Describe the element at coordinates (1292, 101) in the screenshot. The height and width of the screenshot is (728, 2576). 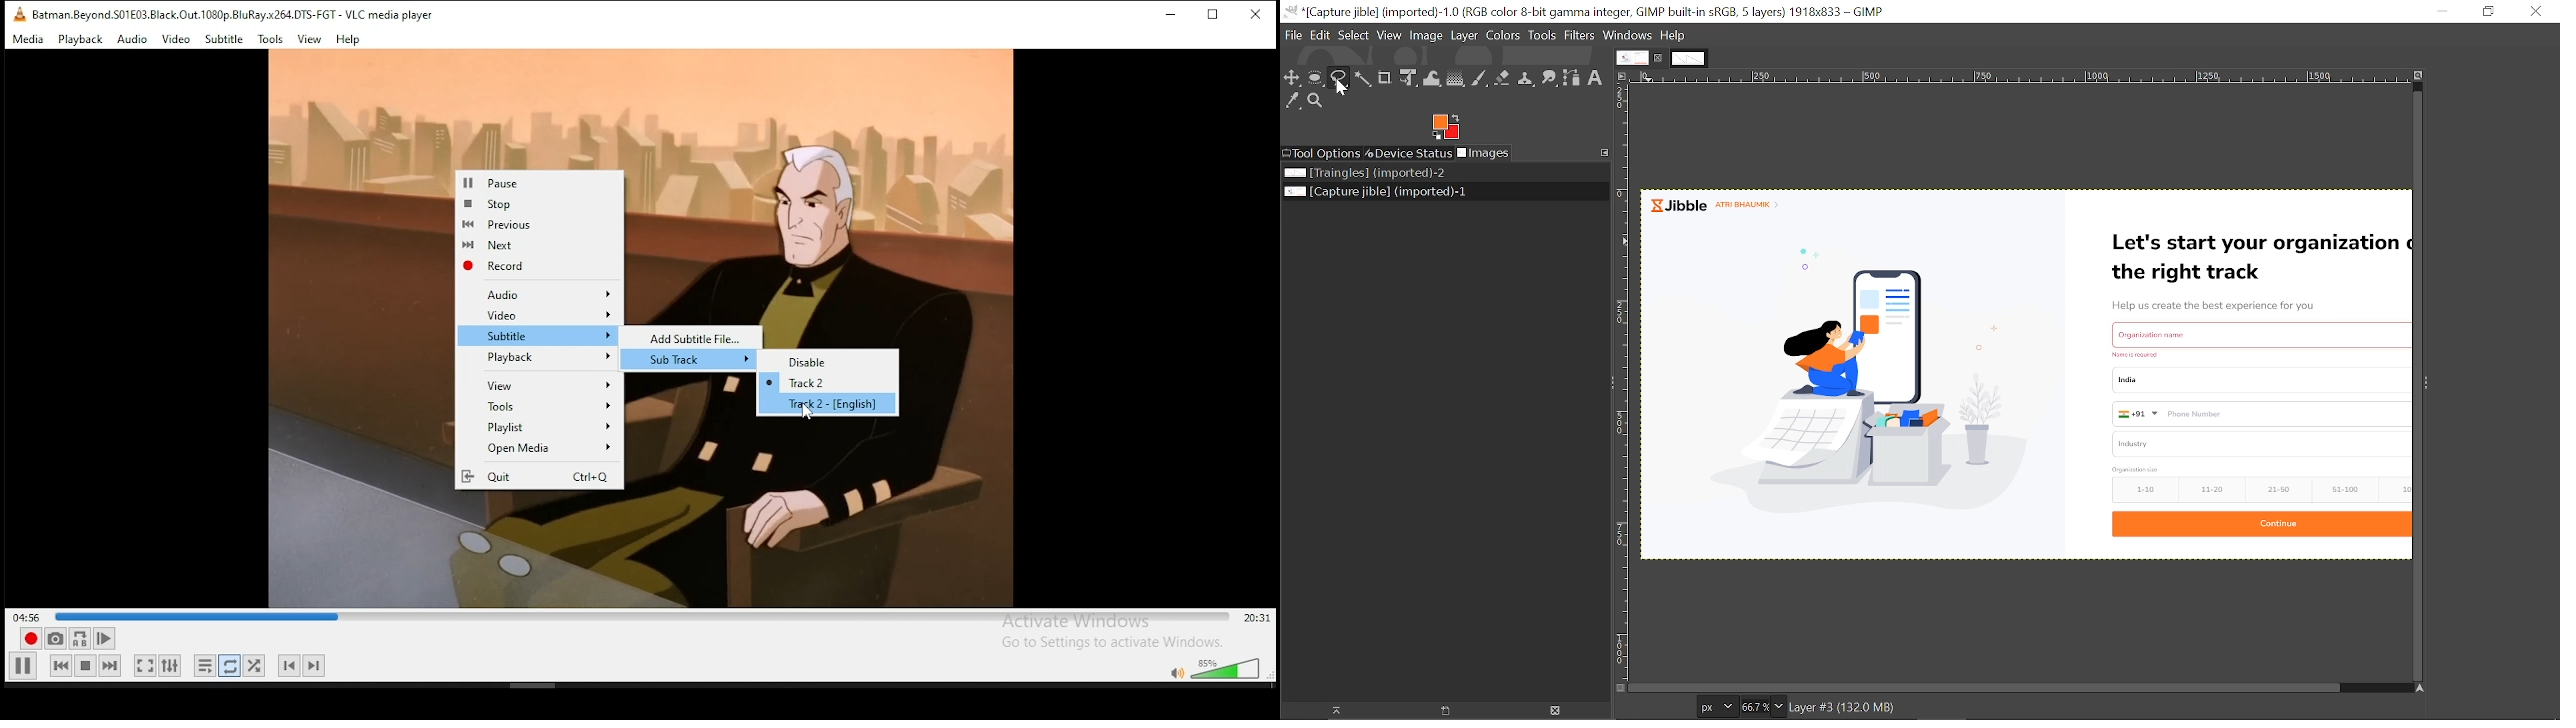
I see `Color picker tool` at that location.